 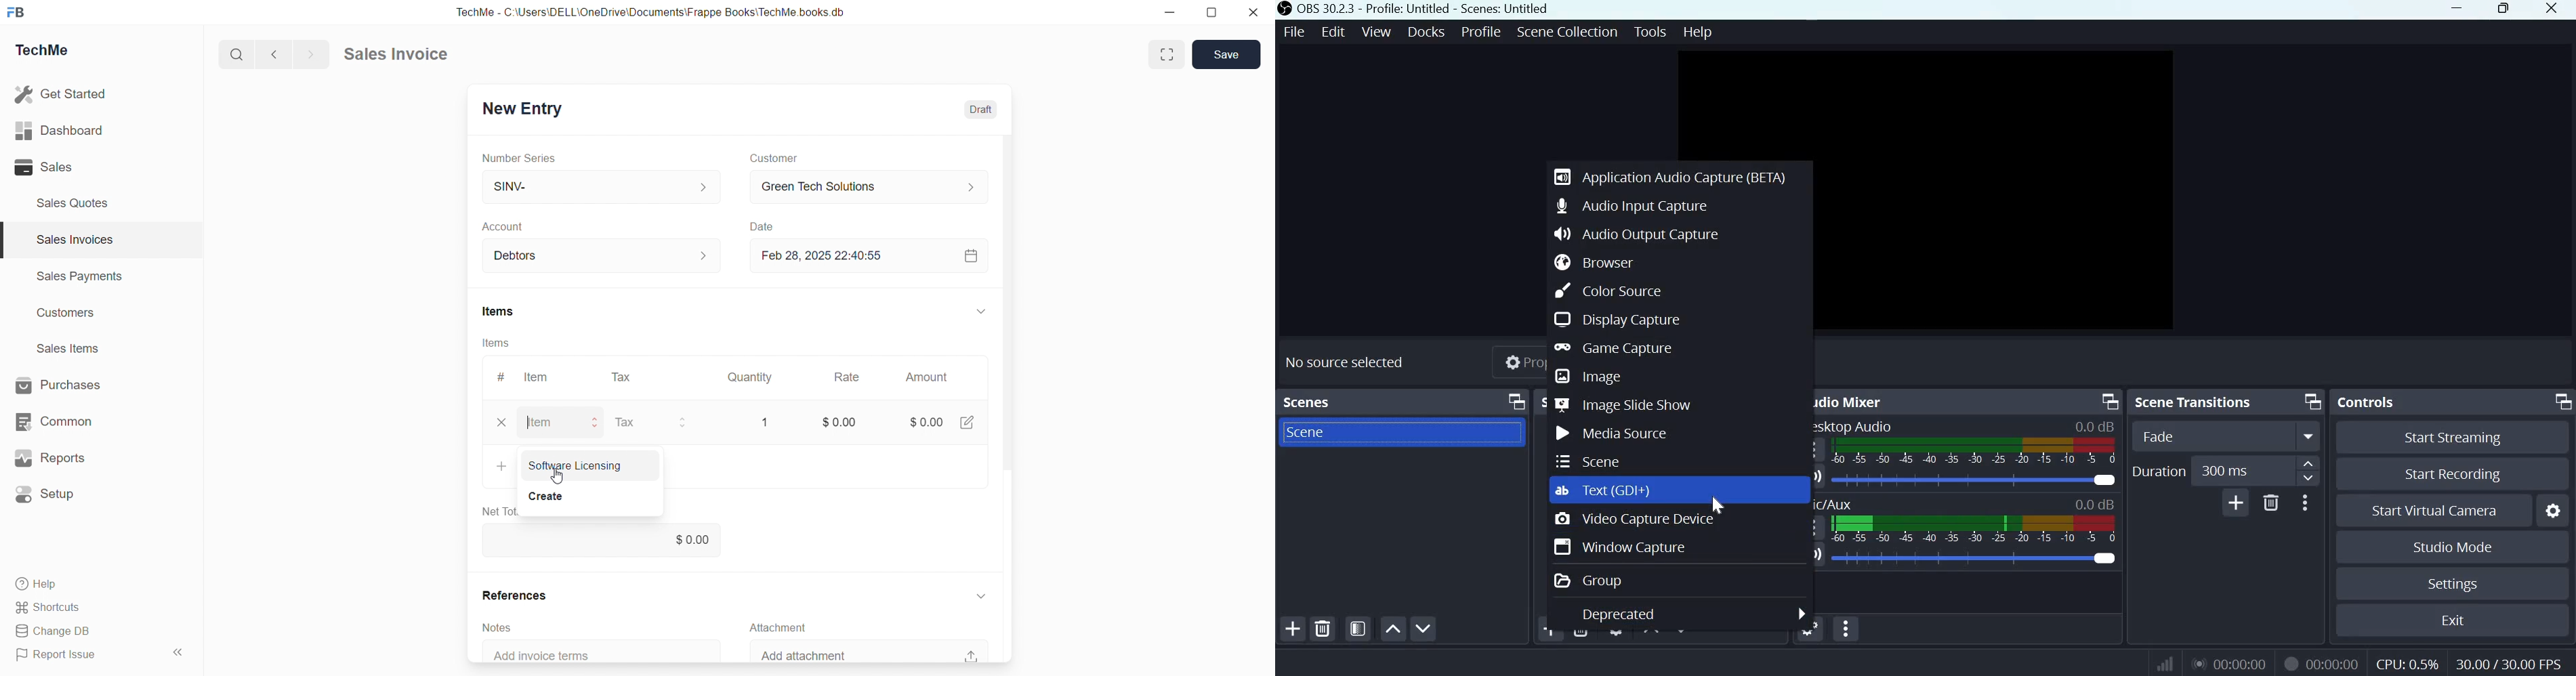 I want to click on Report Issue, so click(x=60, y=653).